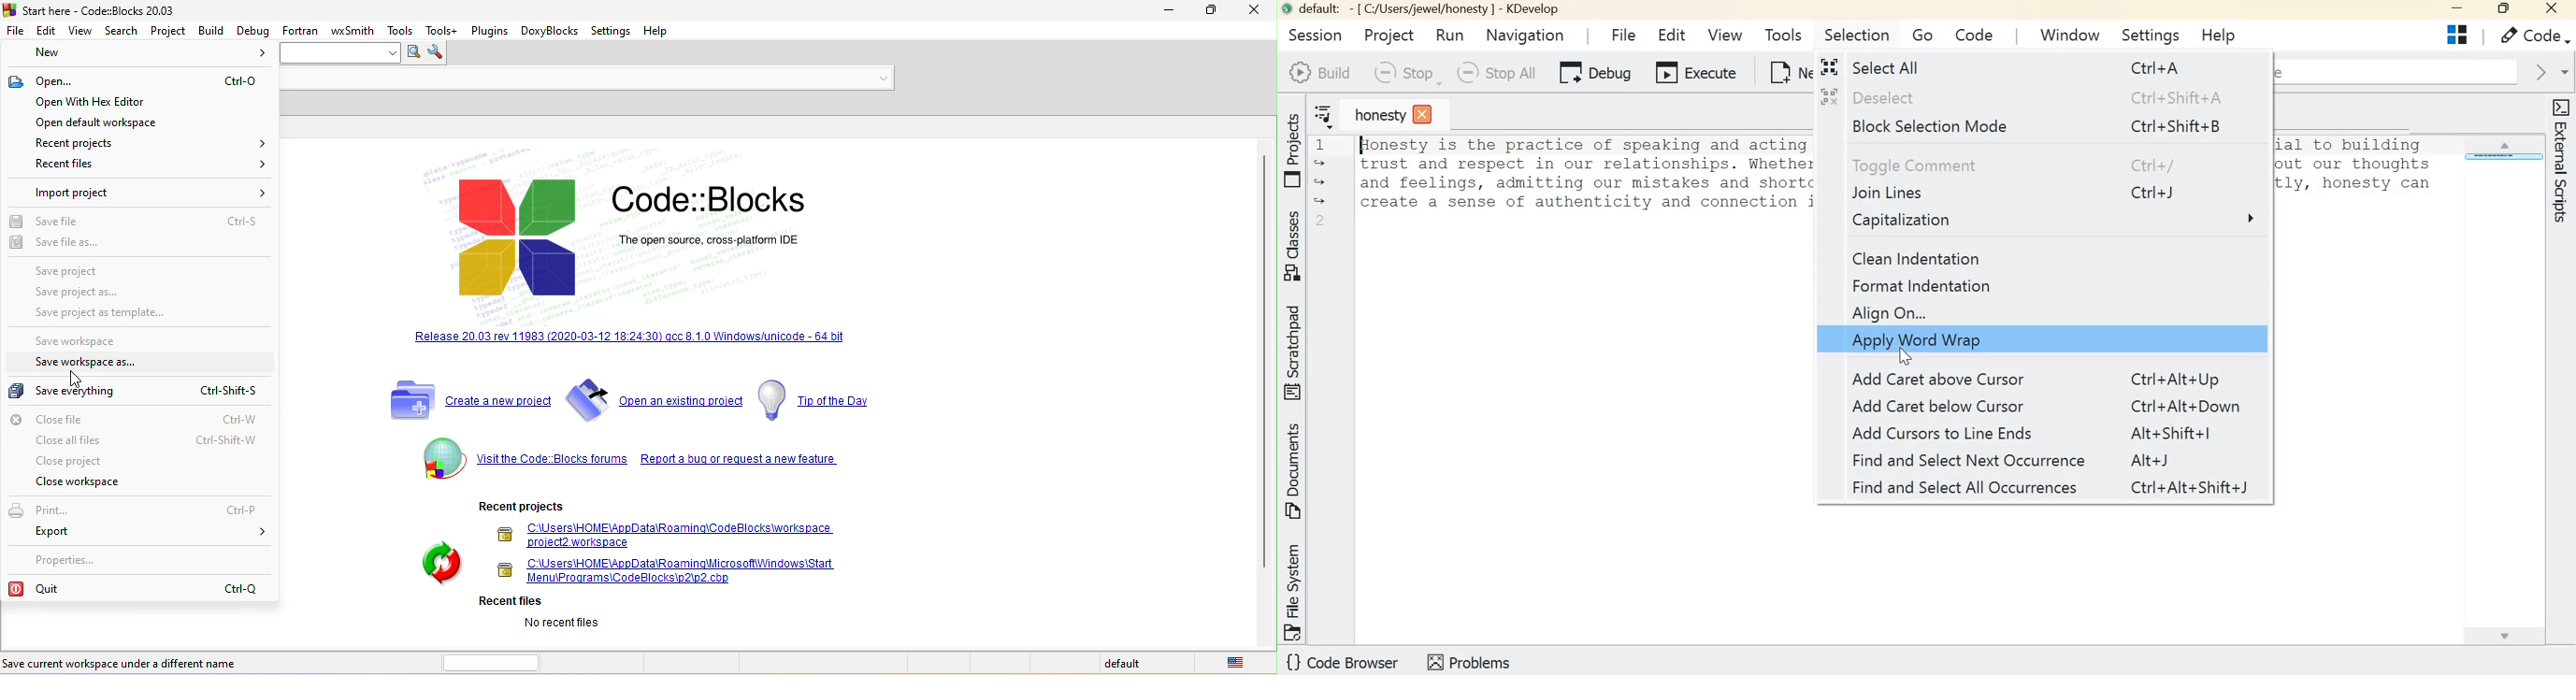 This screenshot has height=700, width=2576. Describe the element at coordinates (496, 661) in the screenshot. I see `horizontal scroll bar` at that location.